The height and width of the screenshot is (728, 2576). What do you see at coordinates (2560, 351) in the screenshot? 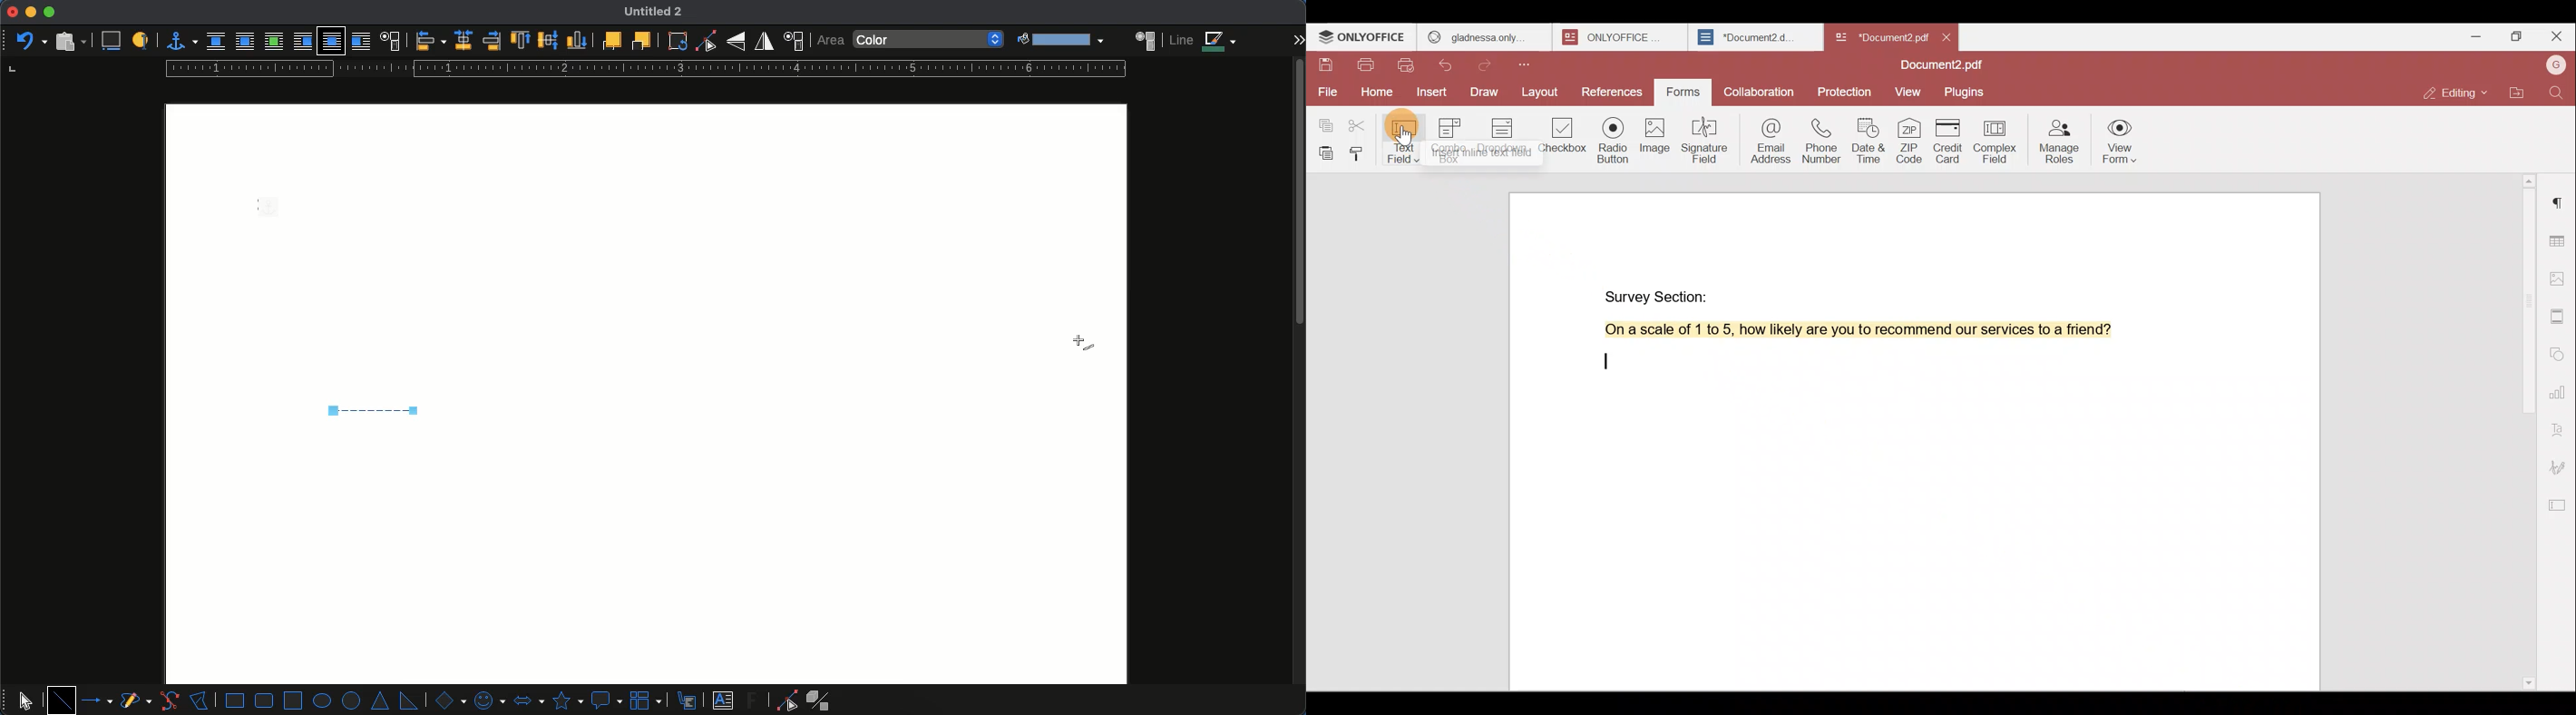
I see `Shapes settings` at bounding box center [2560, 351].